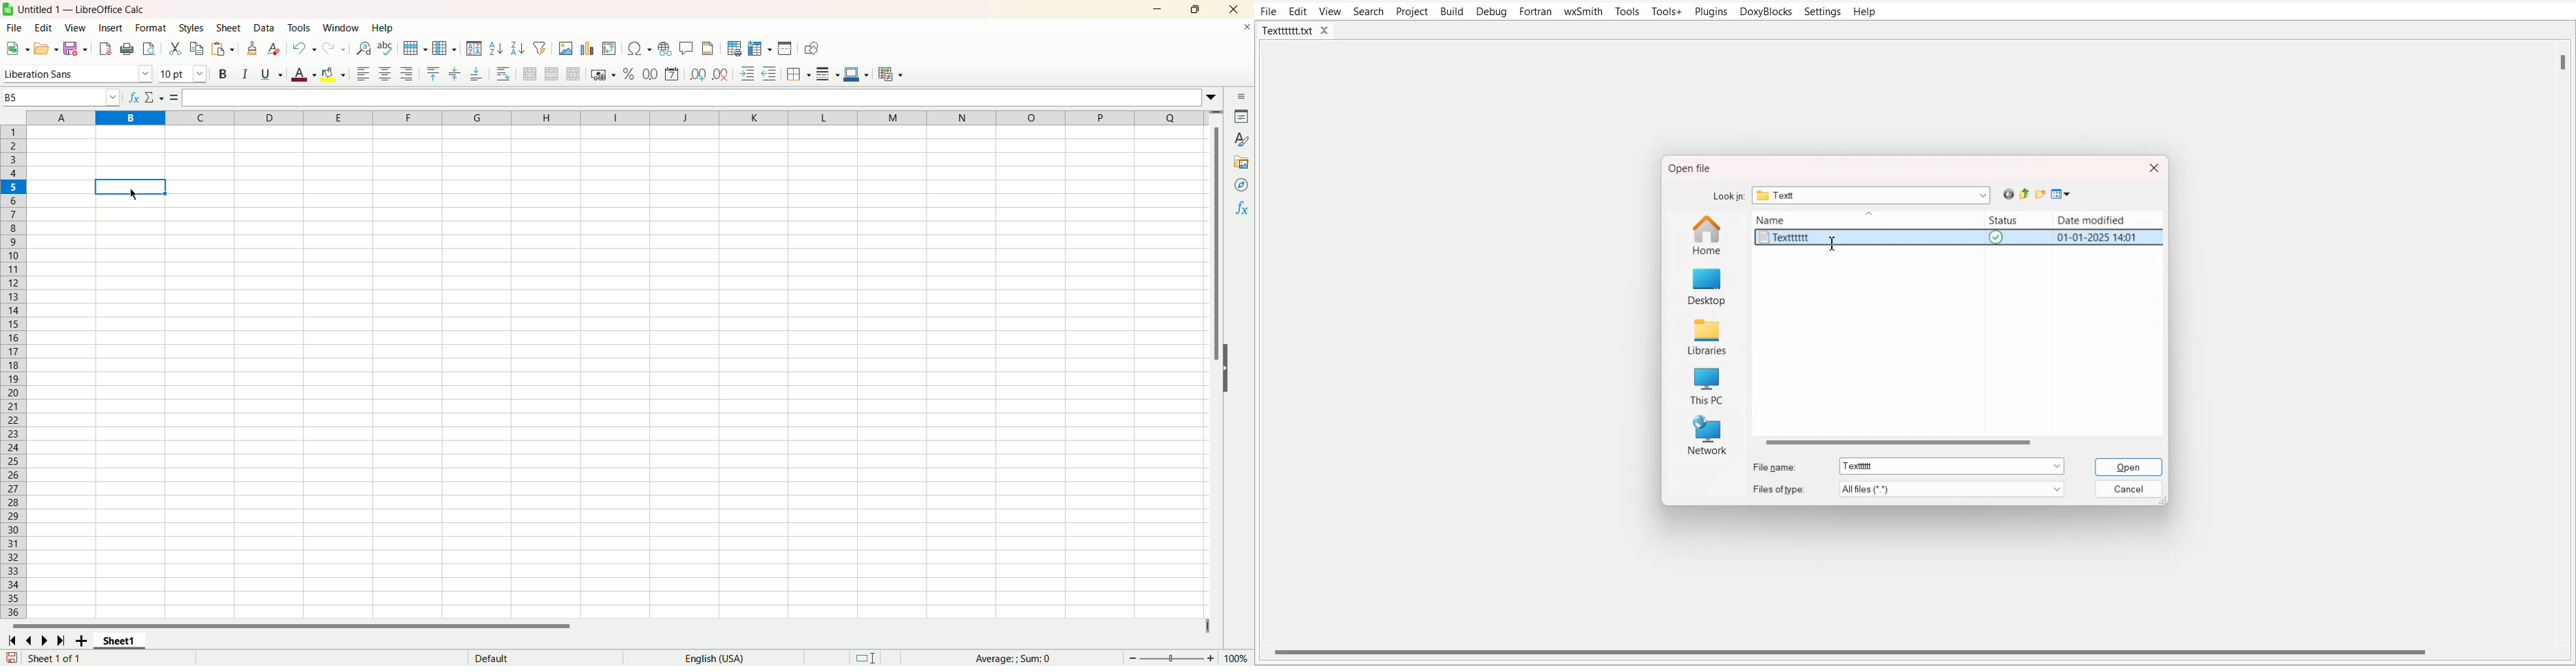 The width and height of the screenshot is (2576, 672). I want to click on center vertically, so click(456, 72).